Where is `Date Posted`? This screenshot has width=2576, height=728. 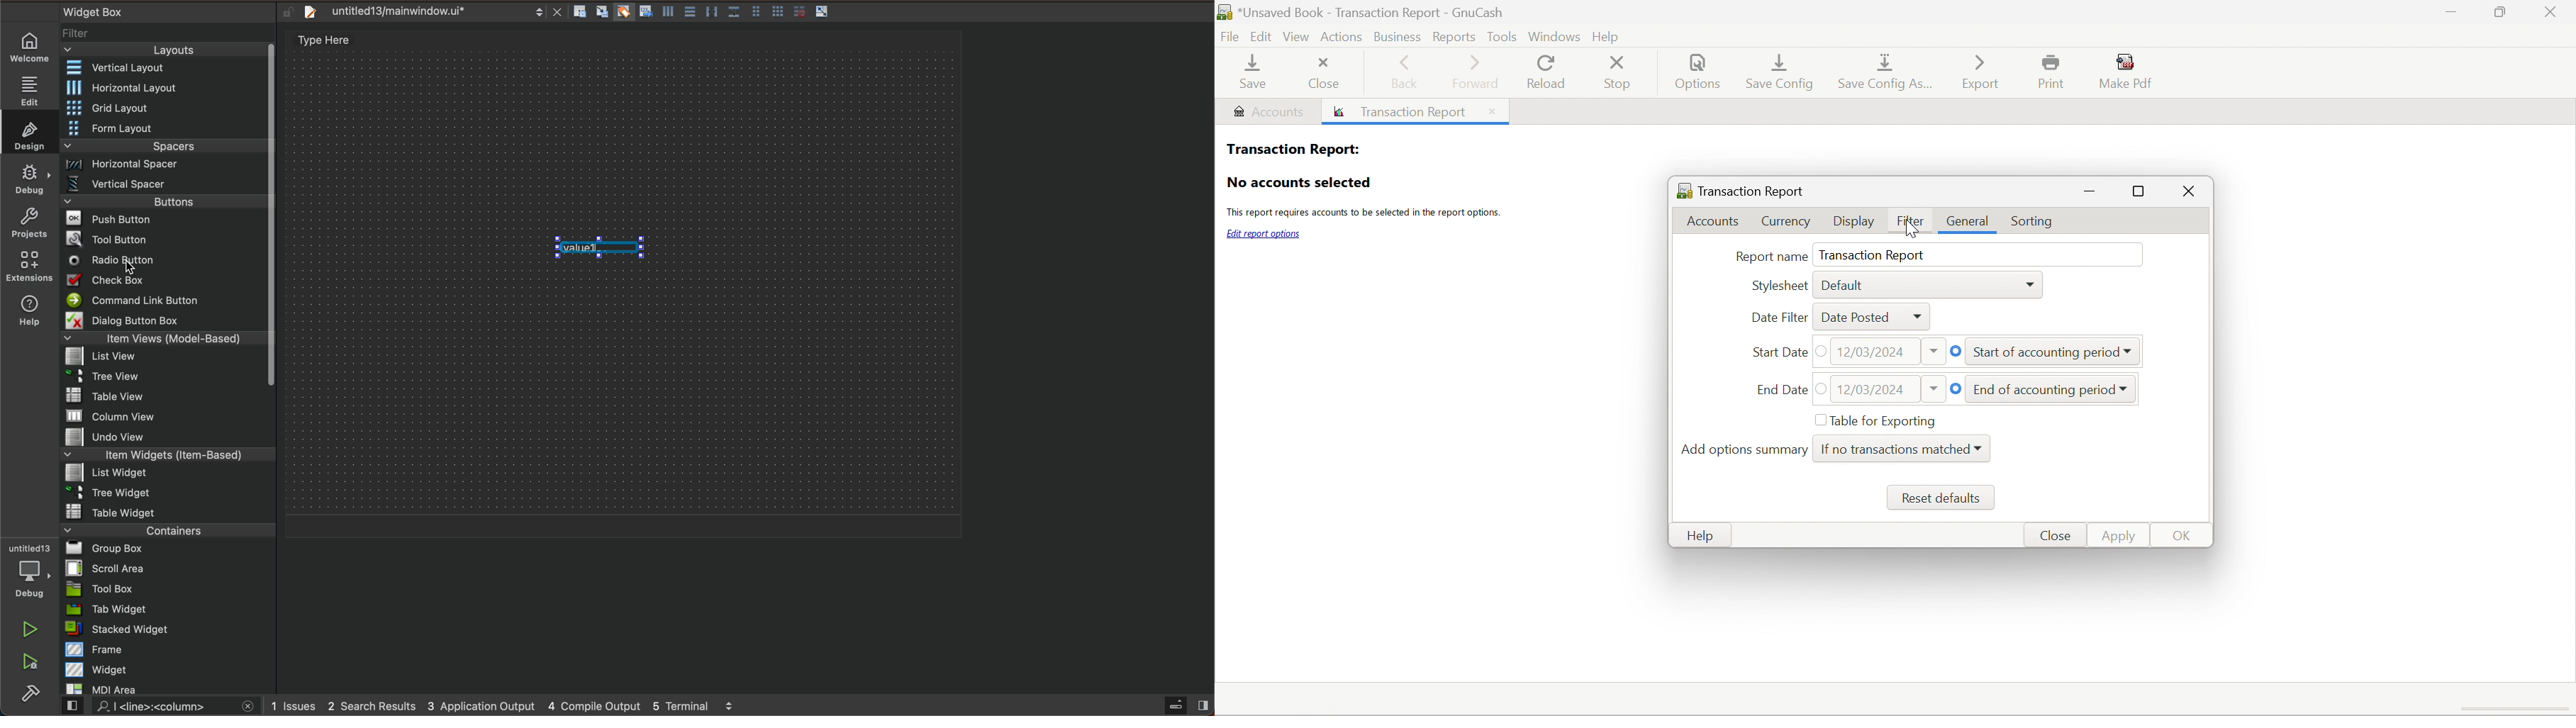
Date Posted is located at coordinates (1854, 317).